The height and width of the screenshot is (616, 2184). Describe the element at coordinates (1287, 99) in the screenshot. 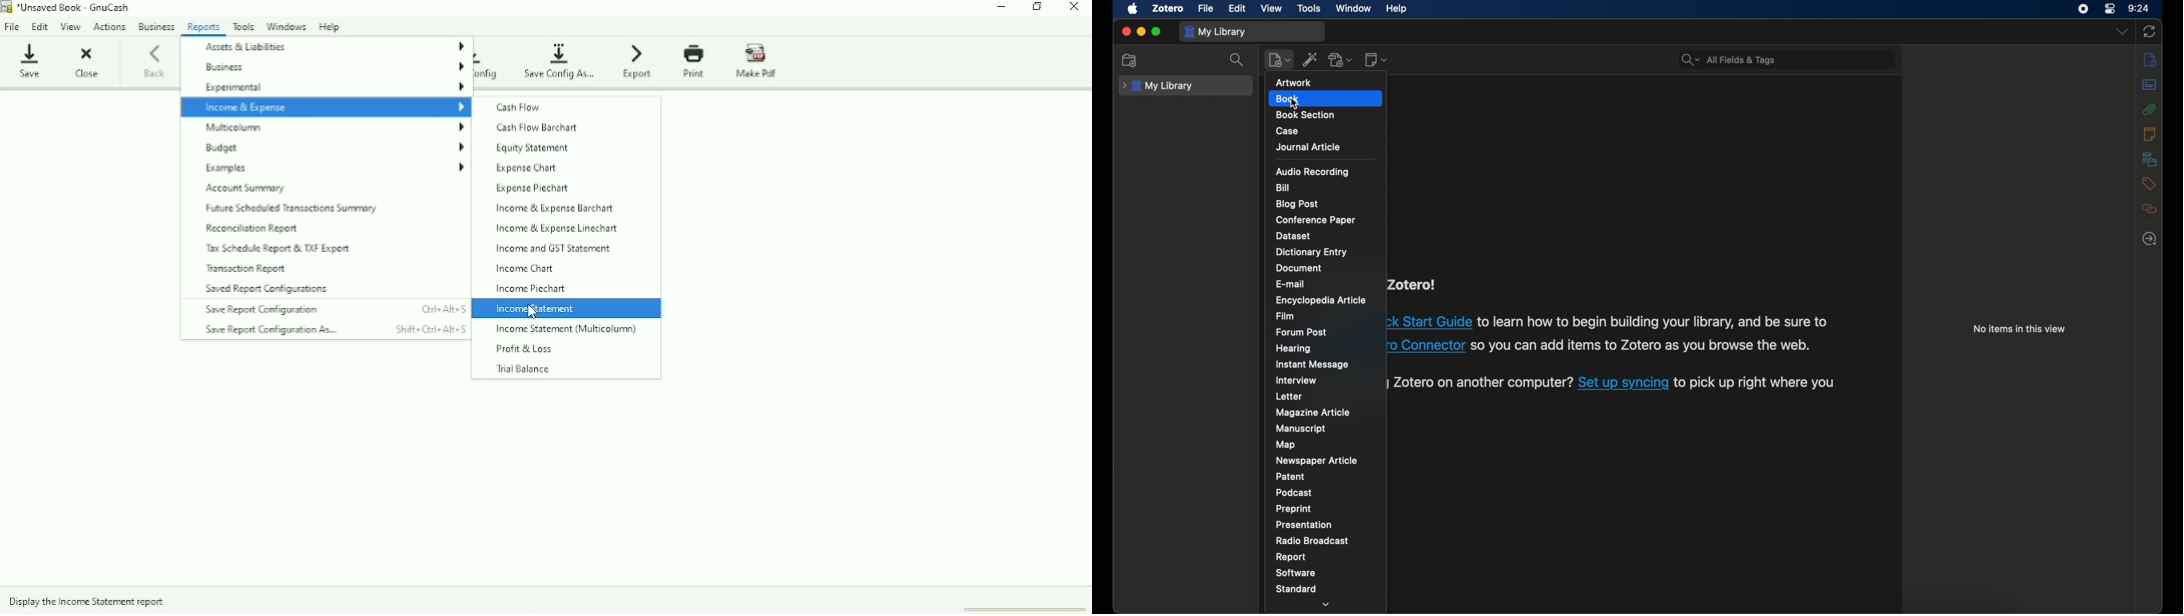

I see `book` at that location.